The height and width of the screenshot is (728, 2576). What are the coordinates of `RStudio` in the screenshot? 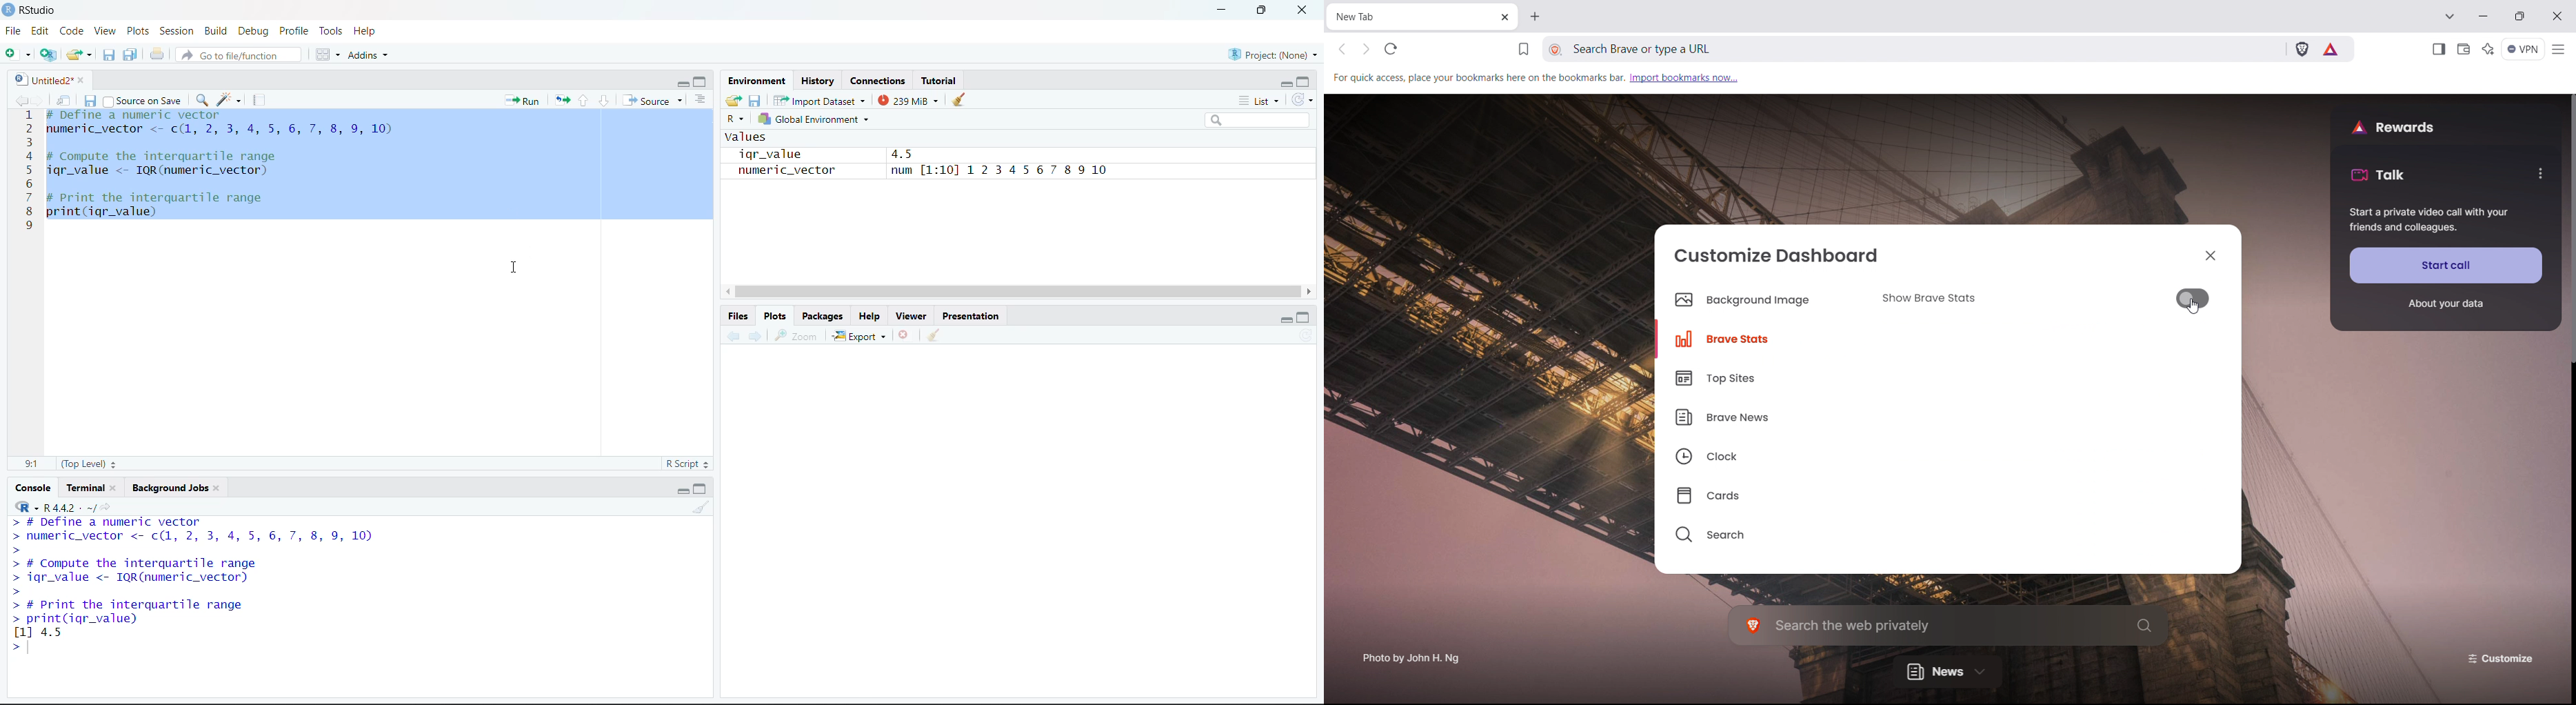 It's located at (32, 11).